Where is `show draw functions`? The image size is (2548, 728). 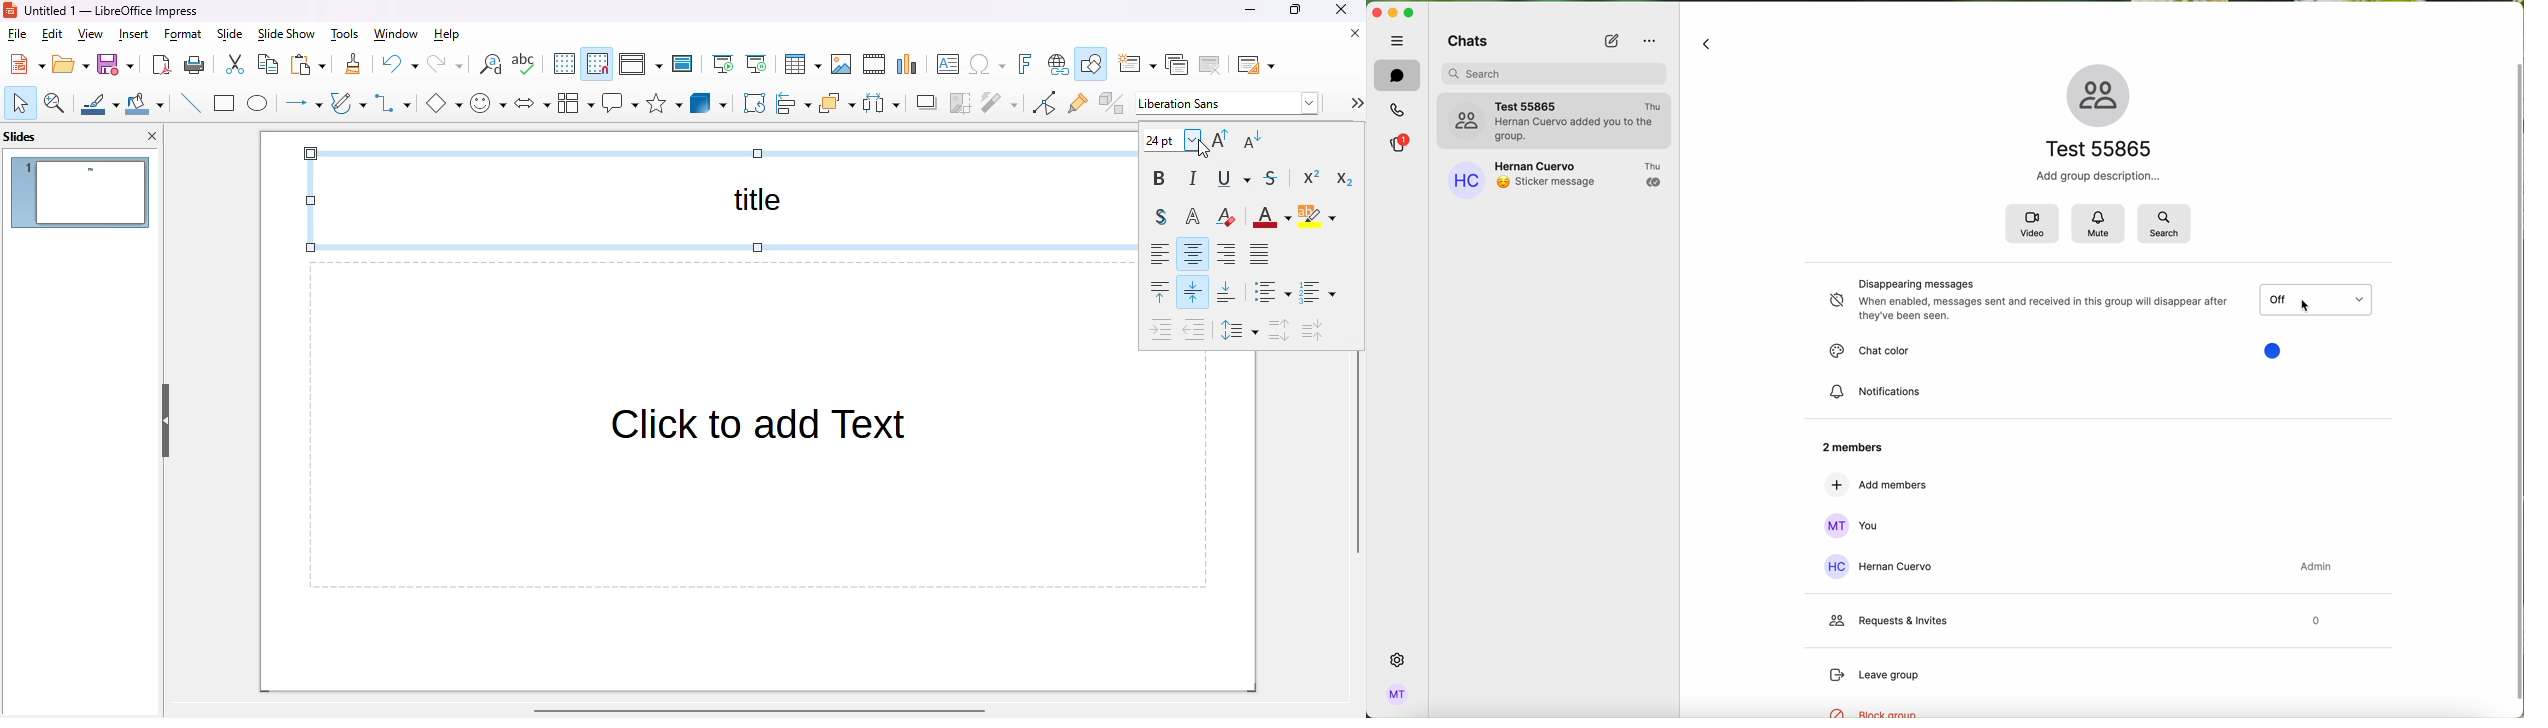 show draw functions is located at coordinates (1091, 63).